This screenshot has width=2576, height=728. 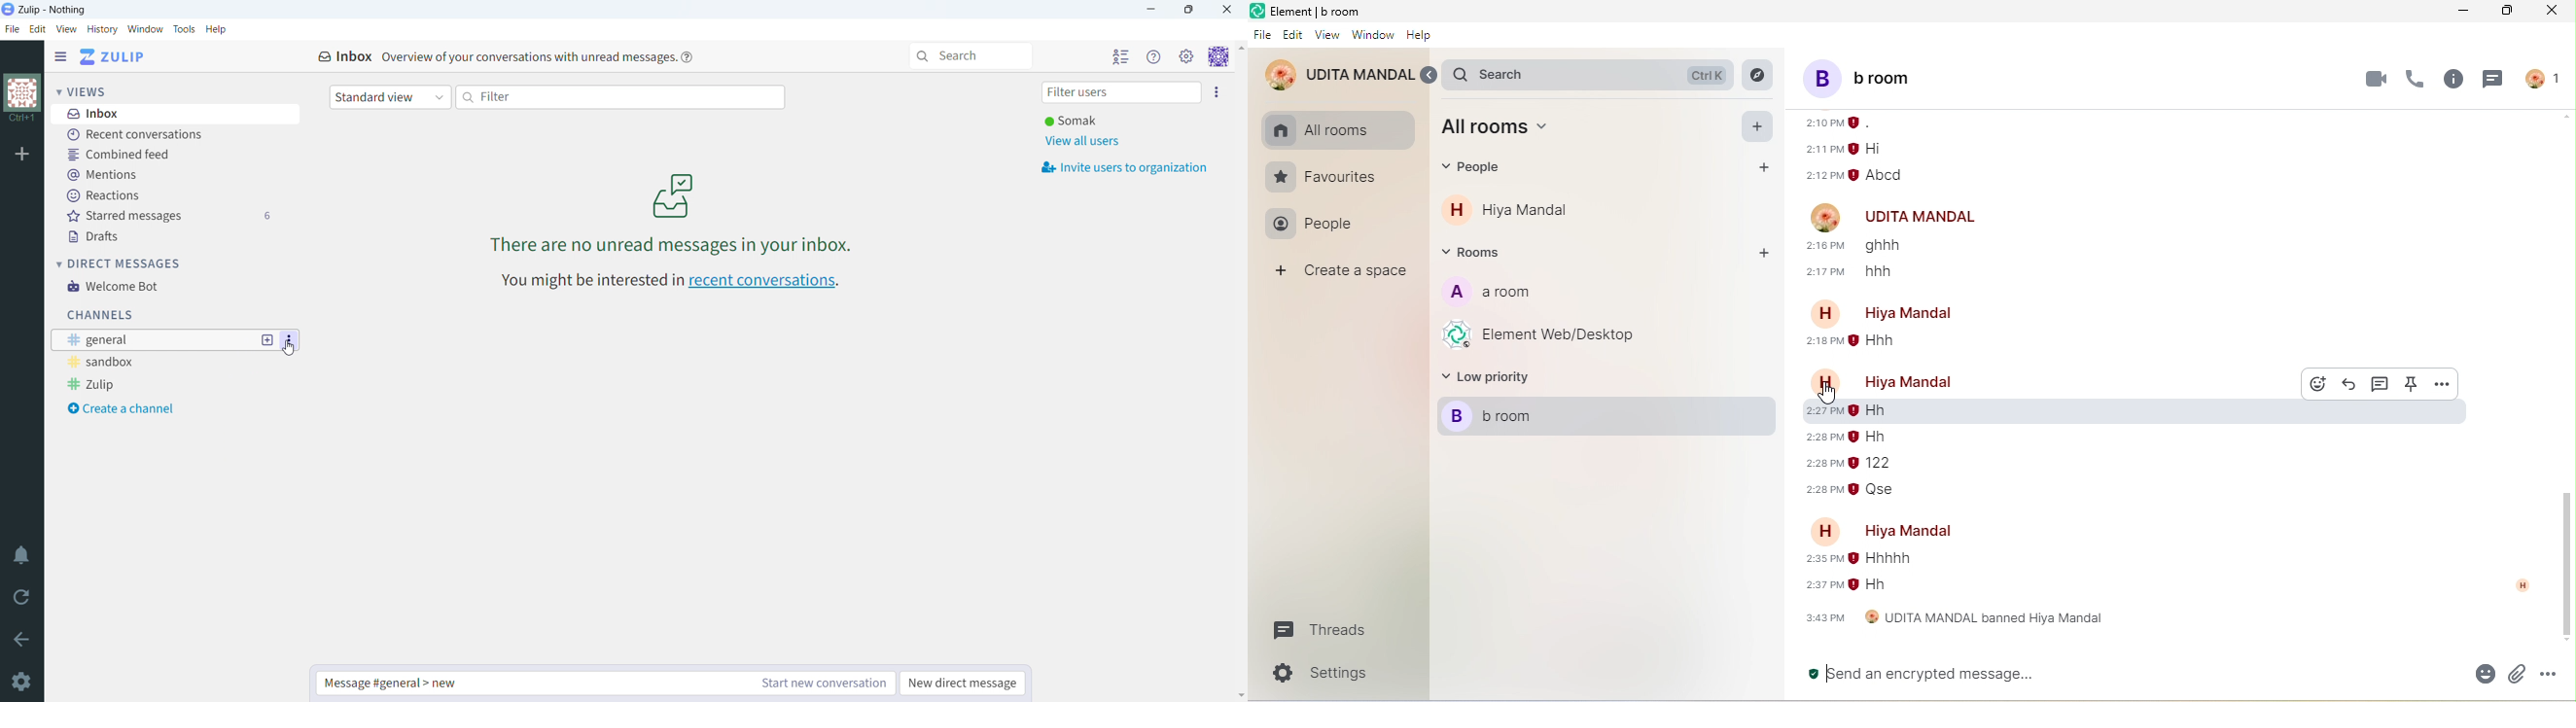 I want to click on help, so click(x=688, y=58).